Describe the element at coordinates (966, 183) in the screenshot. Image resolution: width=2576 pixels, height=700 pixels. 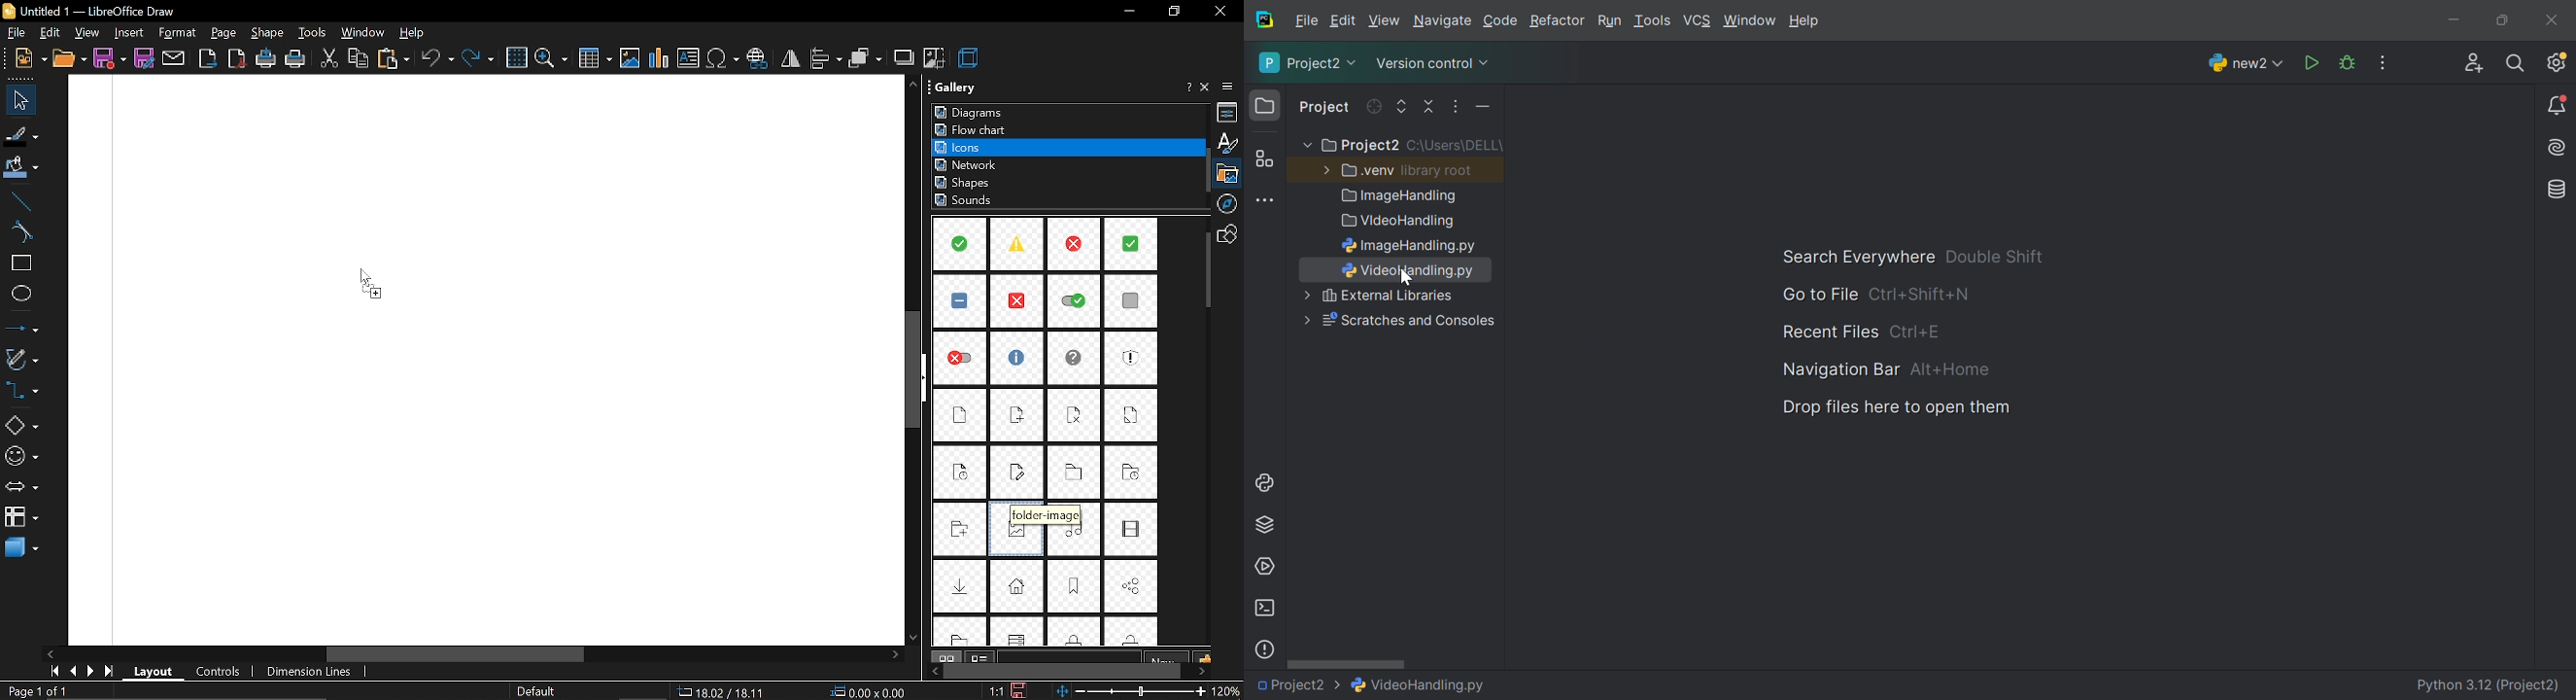
I see `shapes ` at that location.